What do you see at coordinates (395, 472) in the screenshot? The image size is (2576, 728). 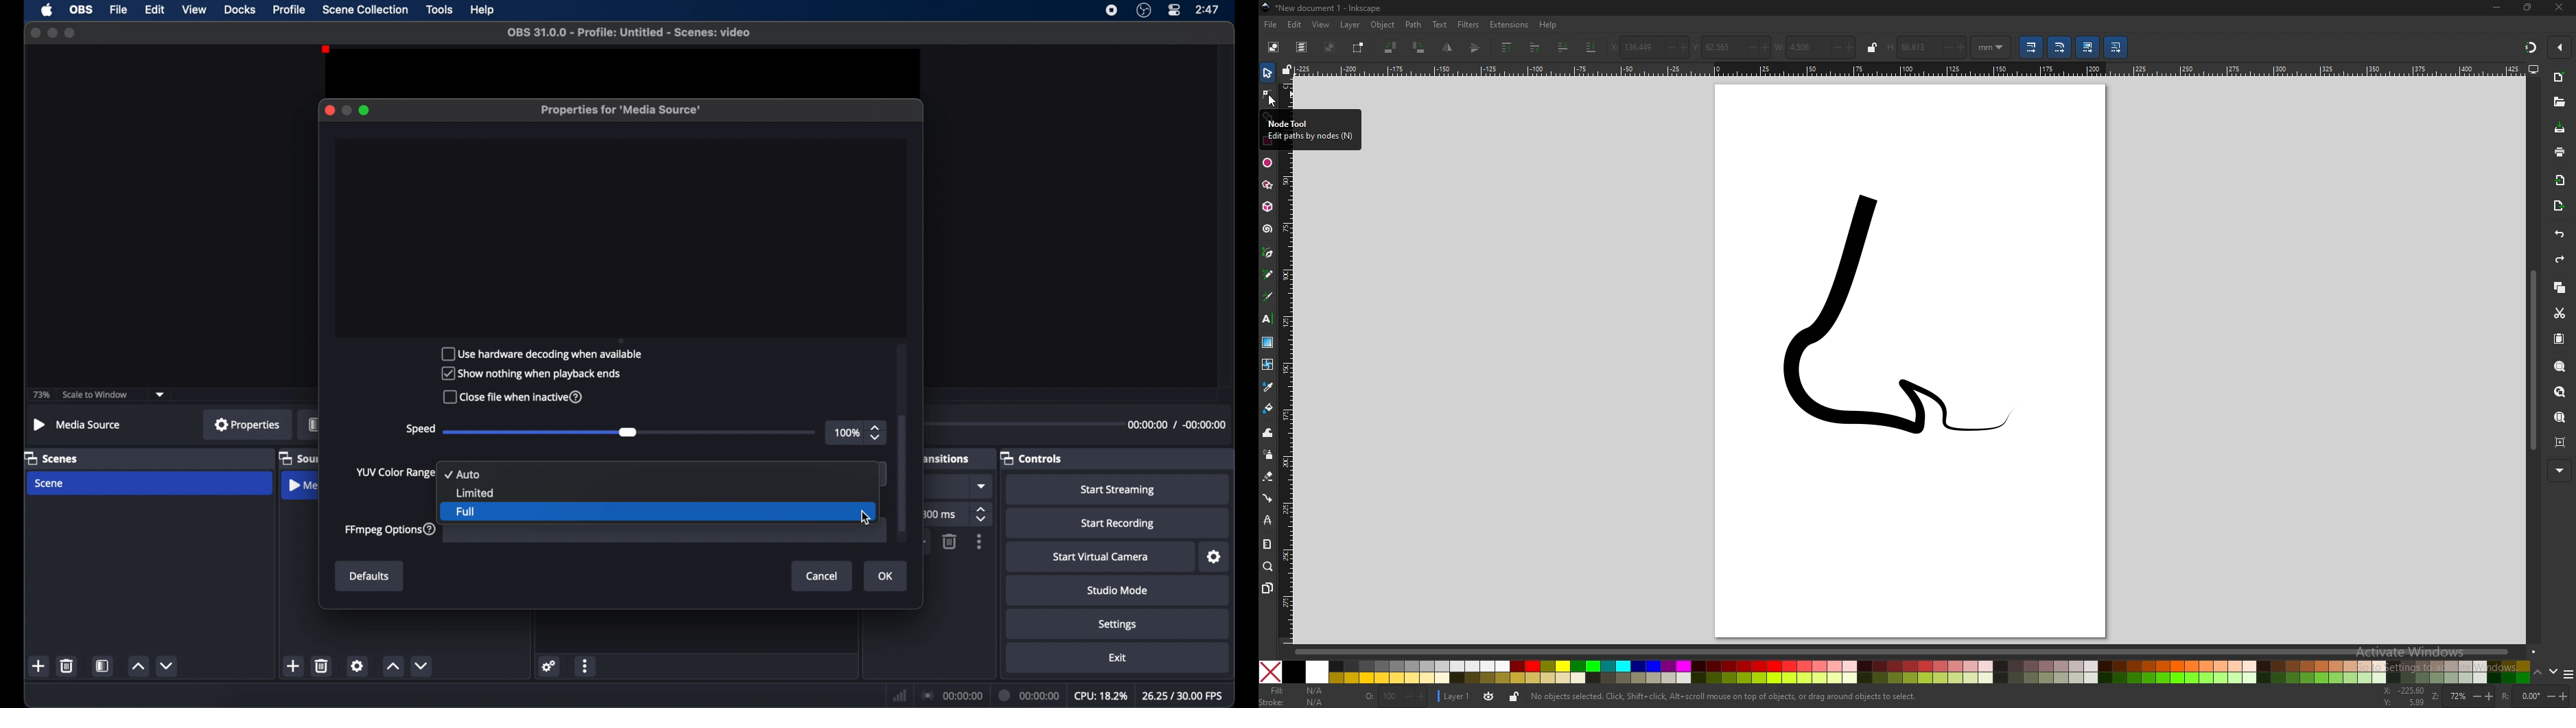 I see `yup color change` at bounding box center [395, 472].